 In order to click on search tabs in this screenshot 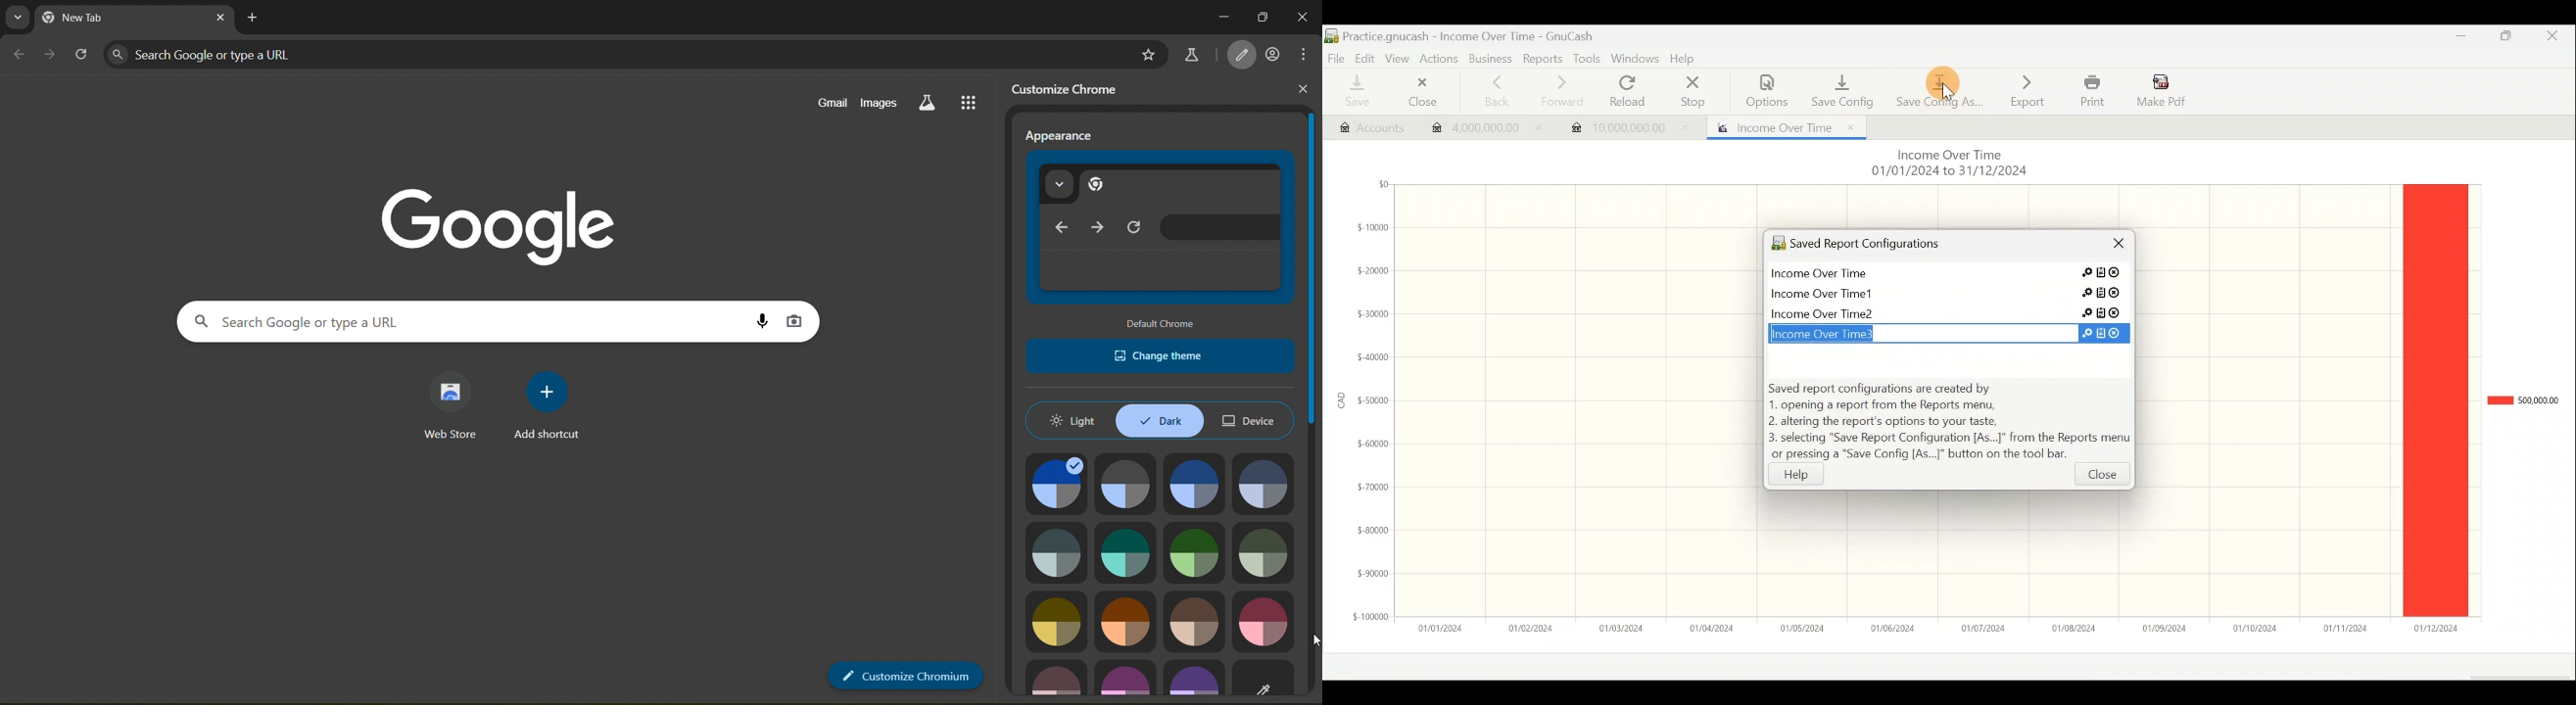, I will do `click(17, 17)`.